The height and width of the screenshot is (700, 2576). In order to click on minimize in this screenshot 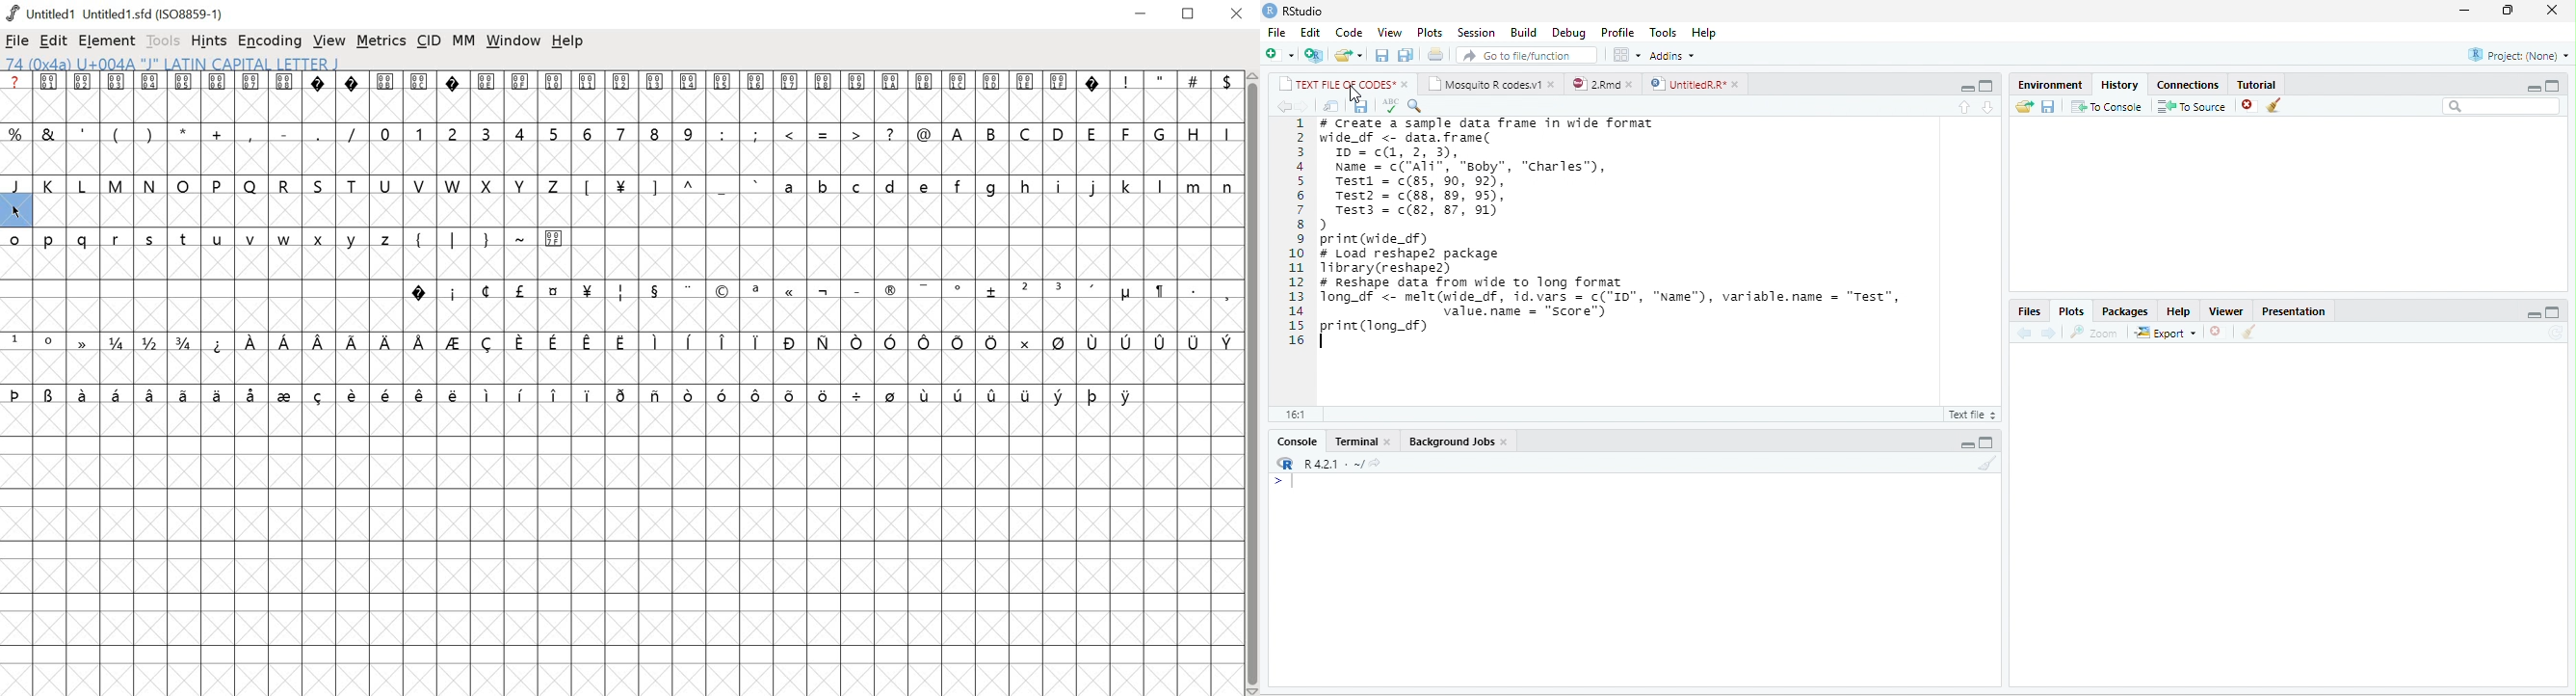, I will do `click(2535, 88)`.